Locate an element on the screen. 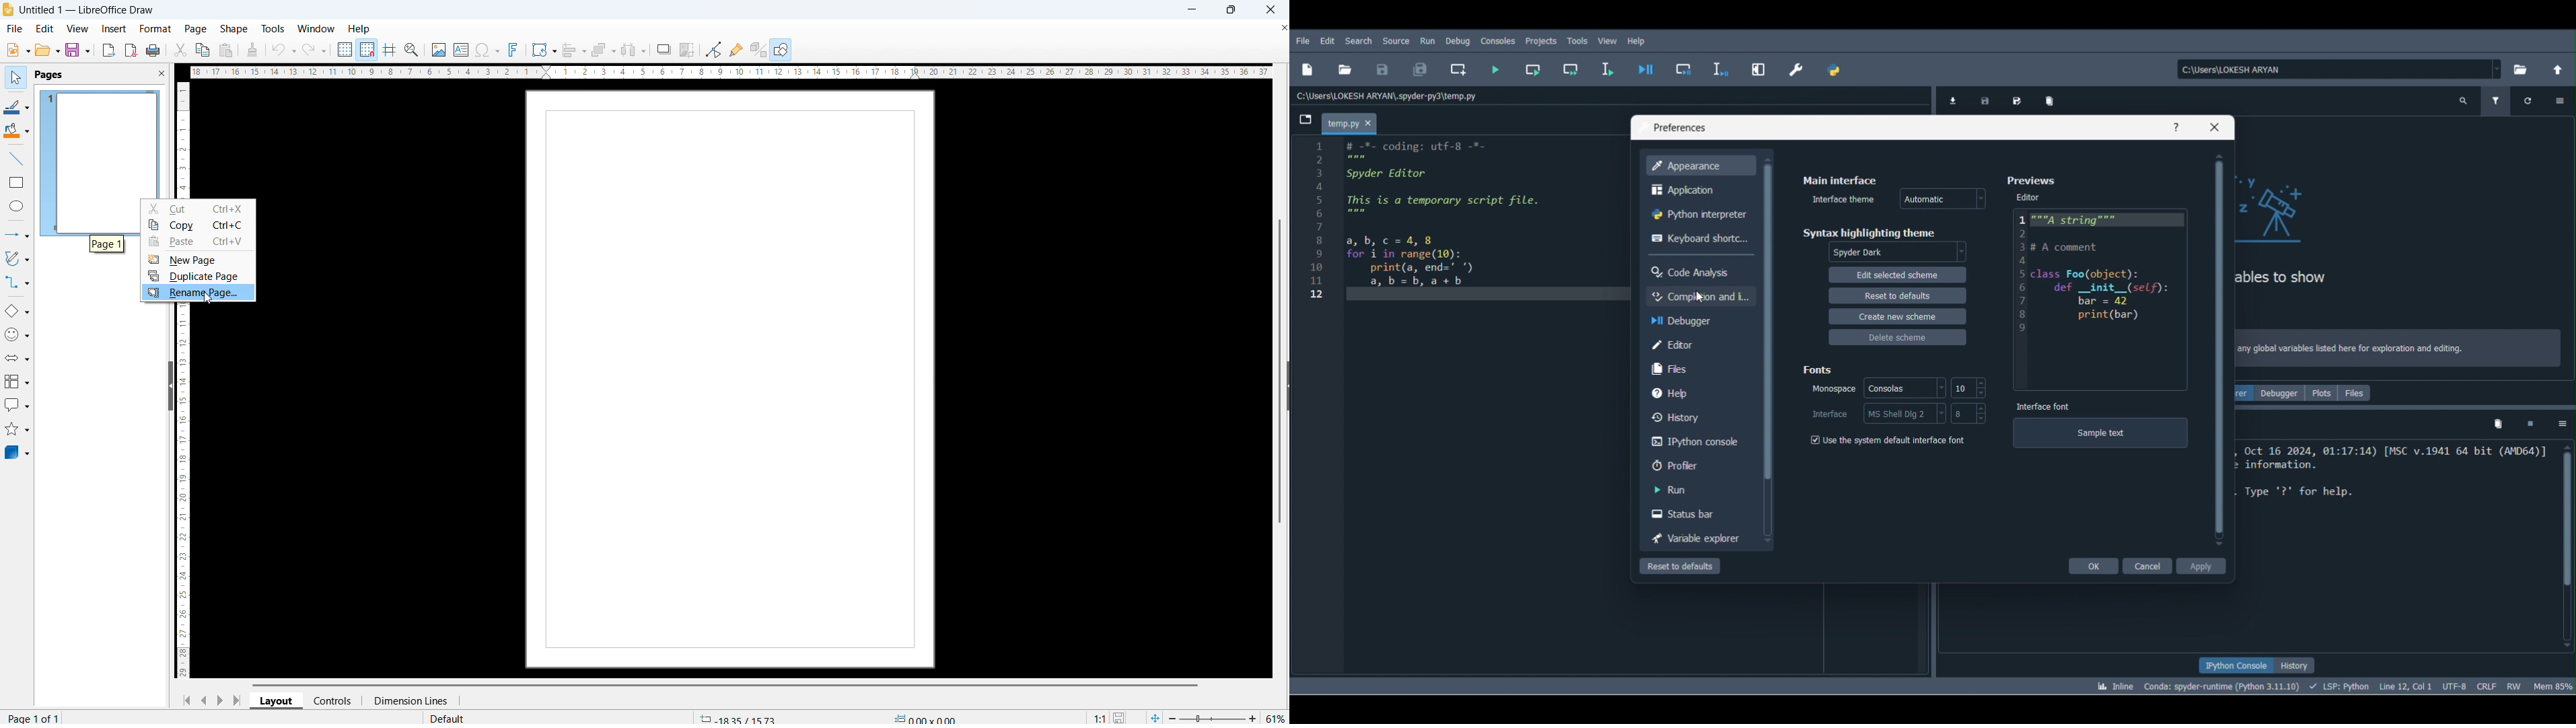  Preferences is located at coordinates (1680, 128).